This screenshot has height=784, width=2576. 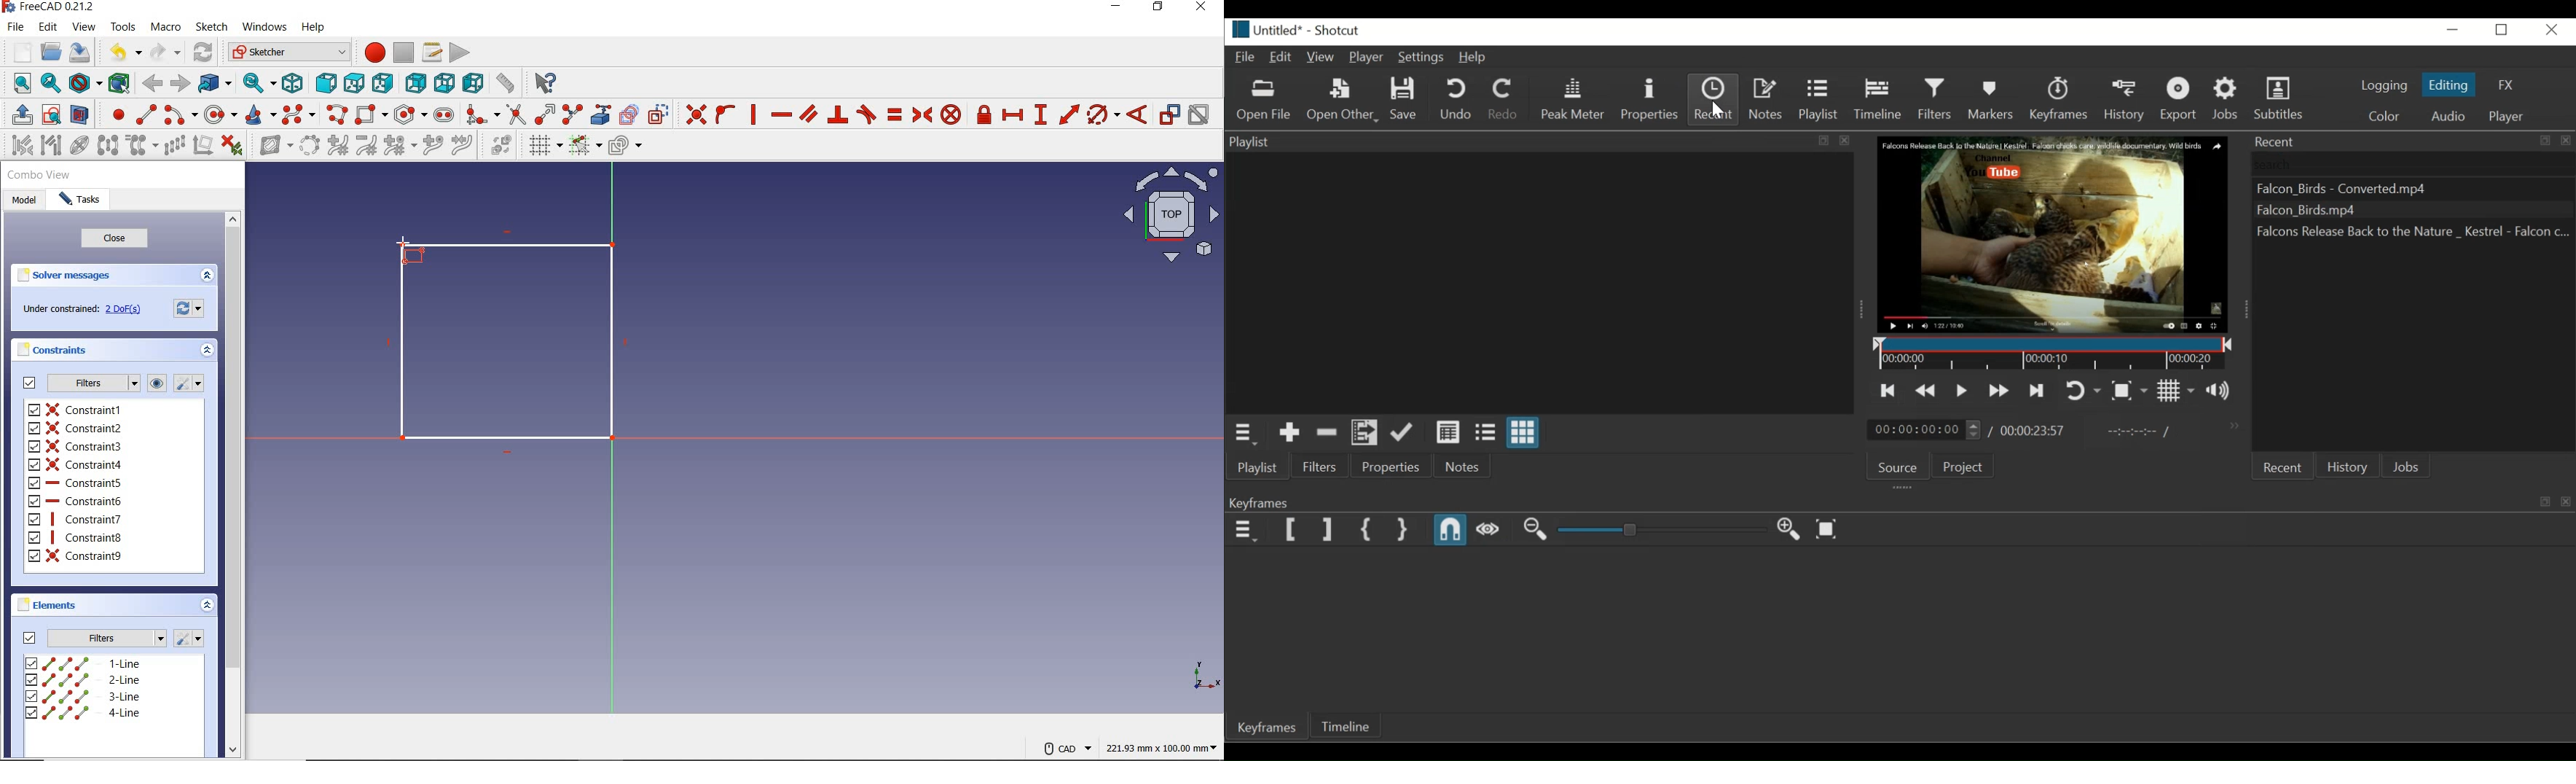 I want to click on select associated constraints, so click(x=18, y=147).